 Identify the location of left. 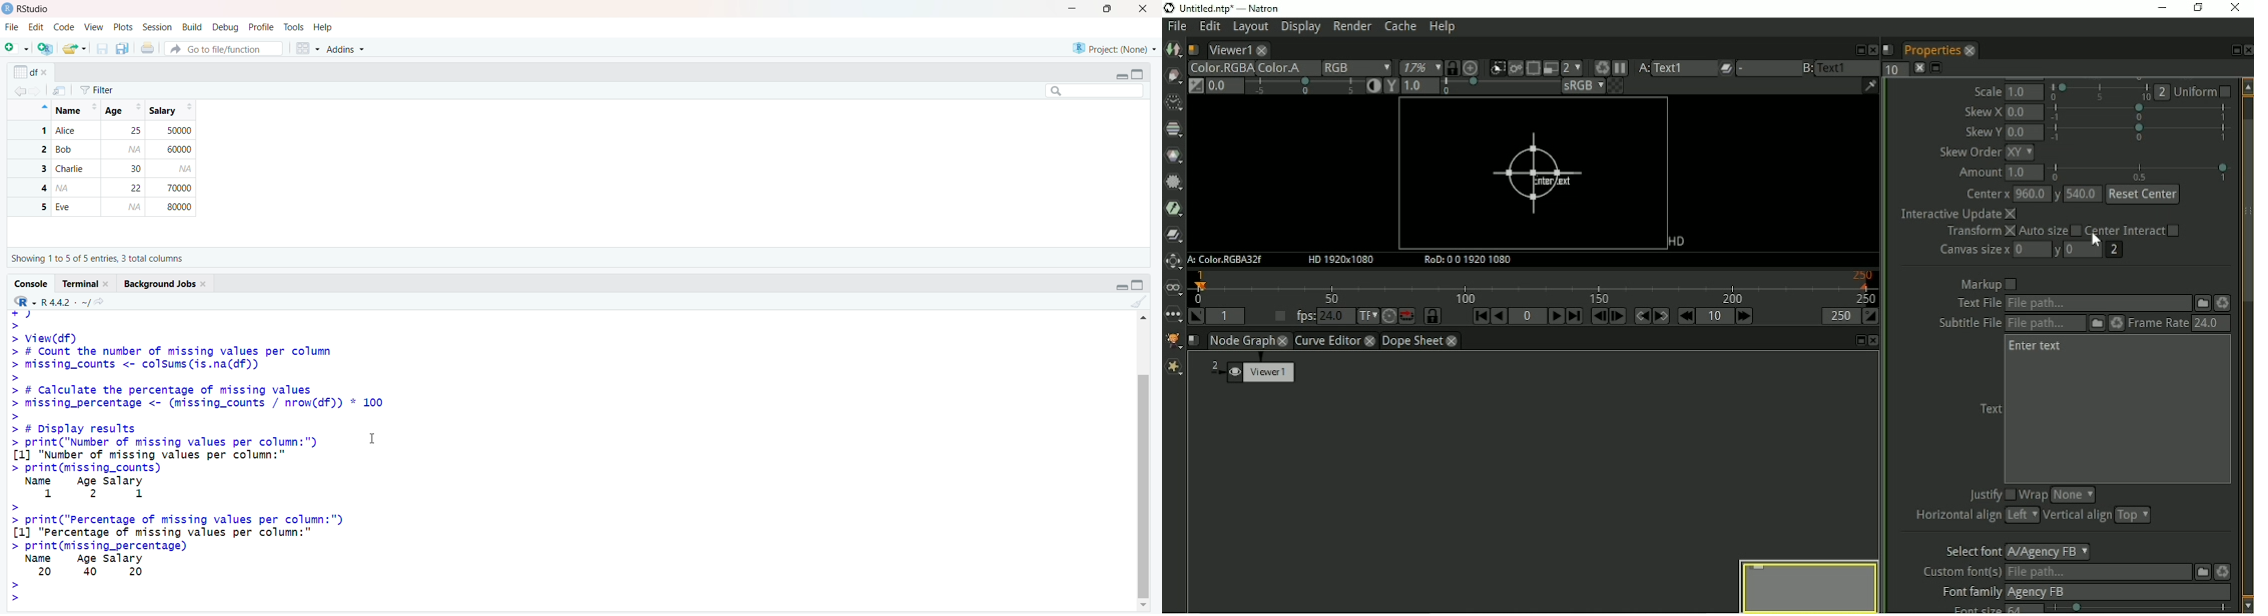
(2022, 515).